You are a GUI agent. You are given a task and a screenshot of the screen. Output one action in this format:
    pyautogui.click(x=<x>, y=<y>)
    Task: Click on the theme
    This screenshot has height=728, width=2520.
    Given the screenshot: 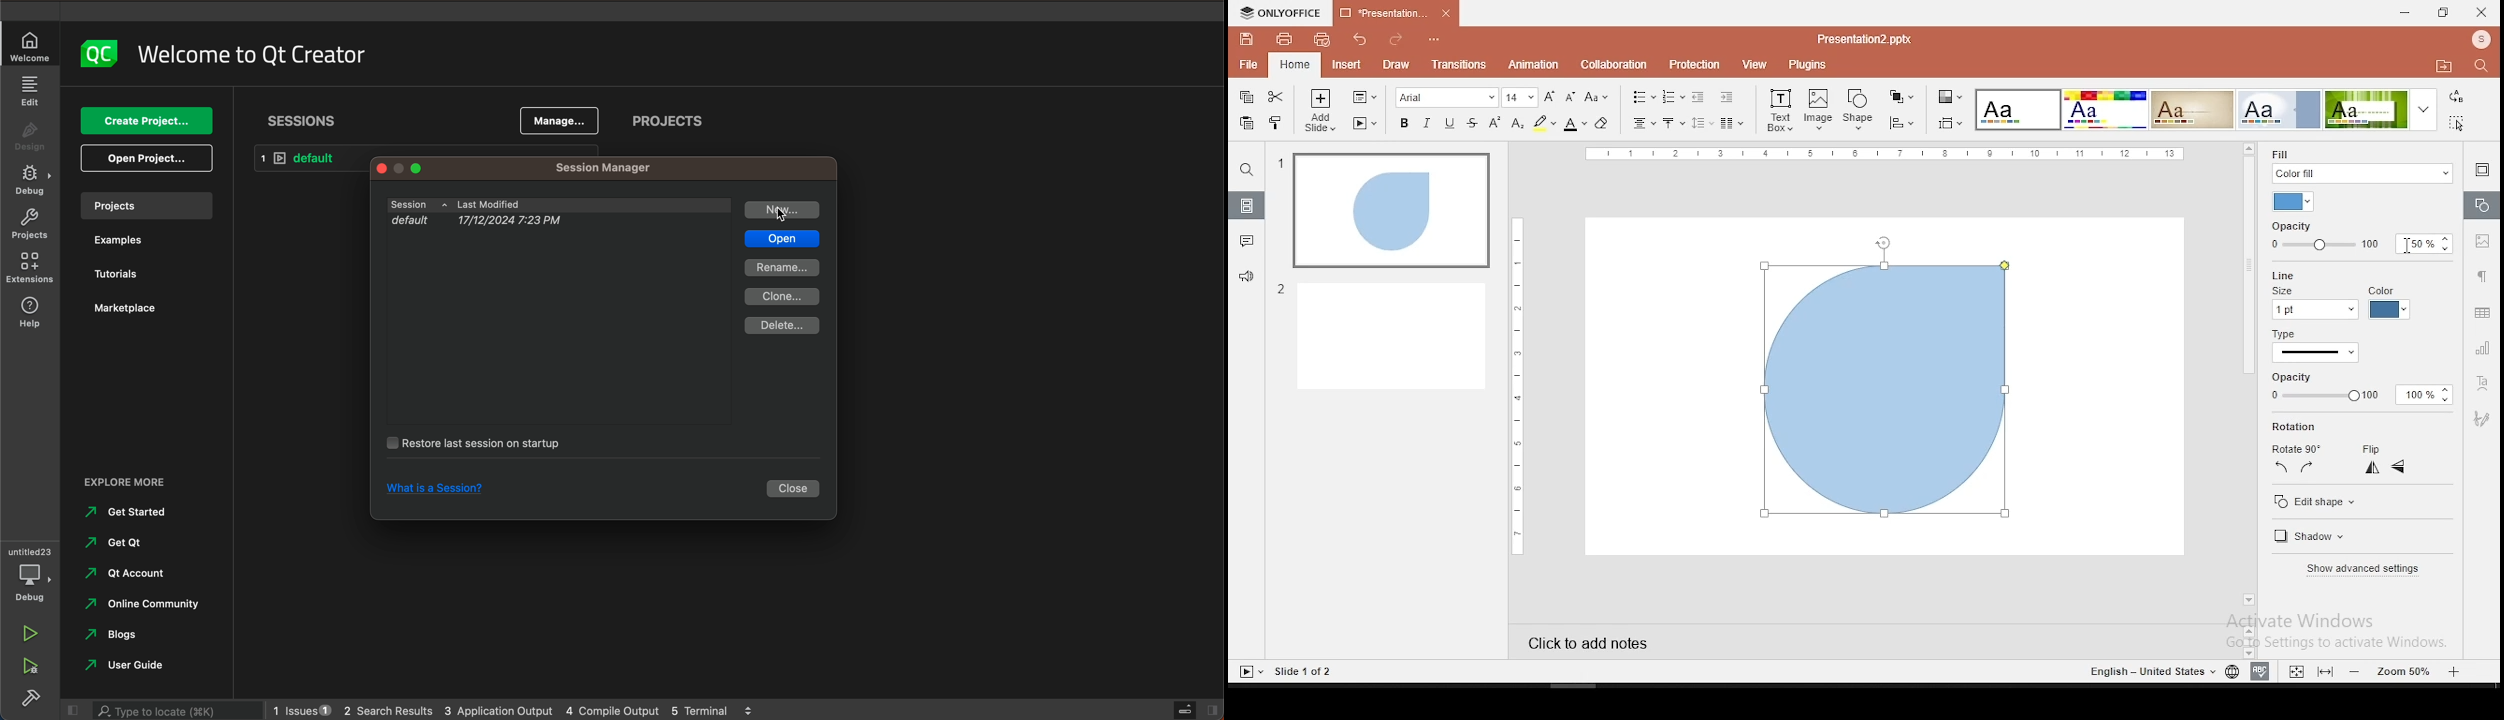 What is the action you would take?
    pyautogui.click(x=2280, y=109)
    